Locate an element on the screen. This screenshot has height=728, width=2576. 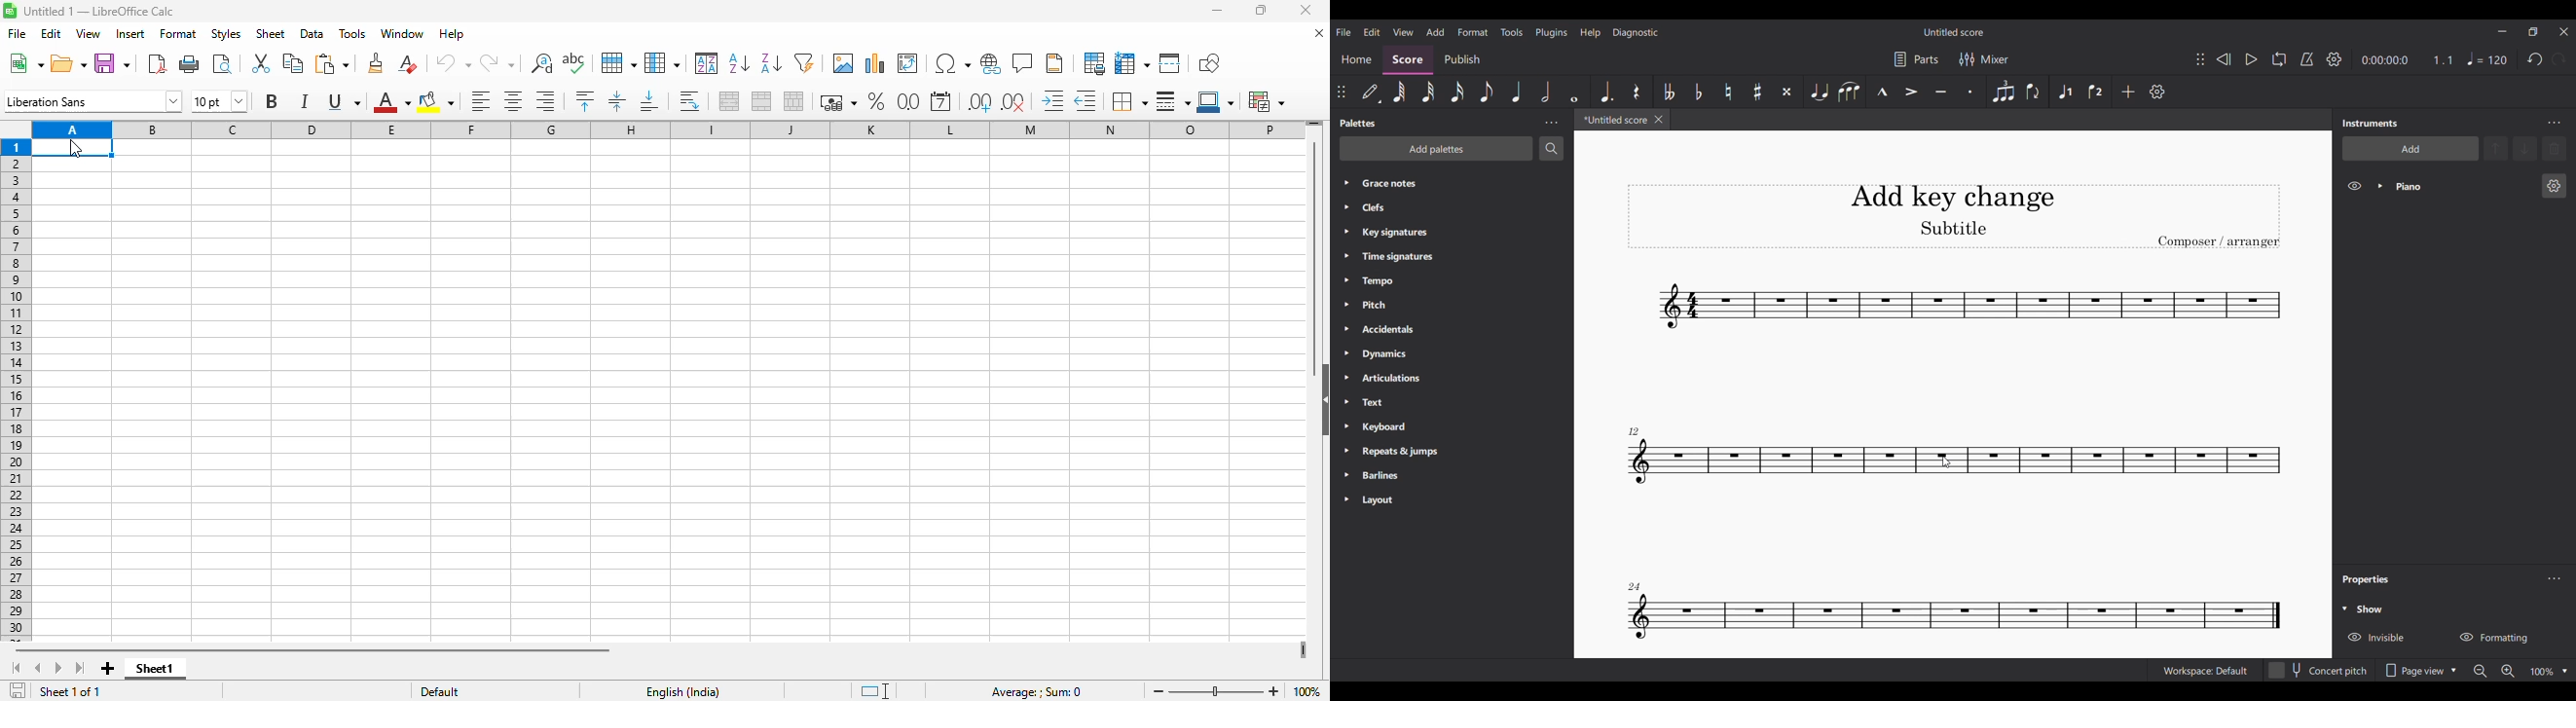
Voice 1 is located at coordinates (2065, 92).